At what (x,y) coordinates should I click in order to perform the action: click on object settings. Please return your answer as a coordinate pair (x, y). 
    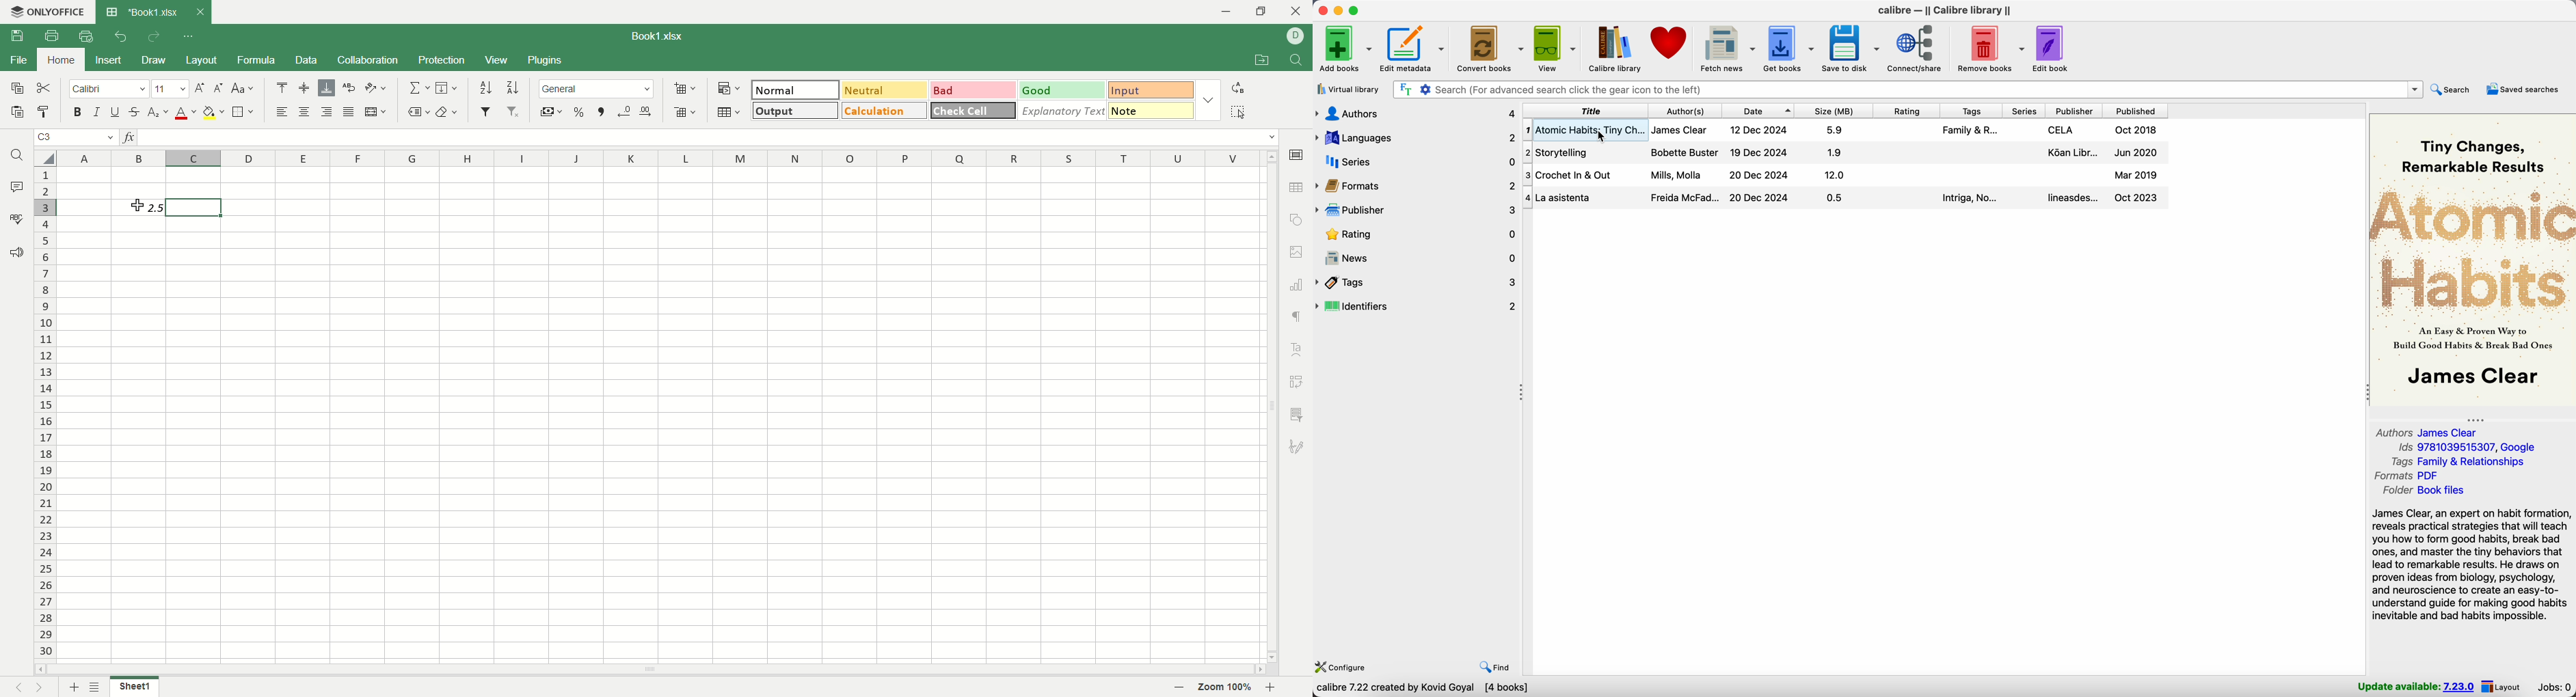
    Looking at the image, I should click on (1296, 219).